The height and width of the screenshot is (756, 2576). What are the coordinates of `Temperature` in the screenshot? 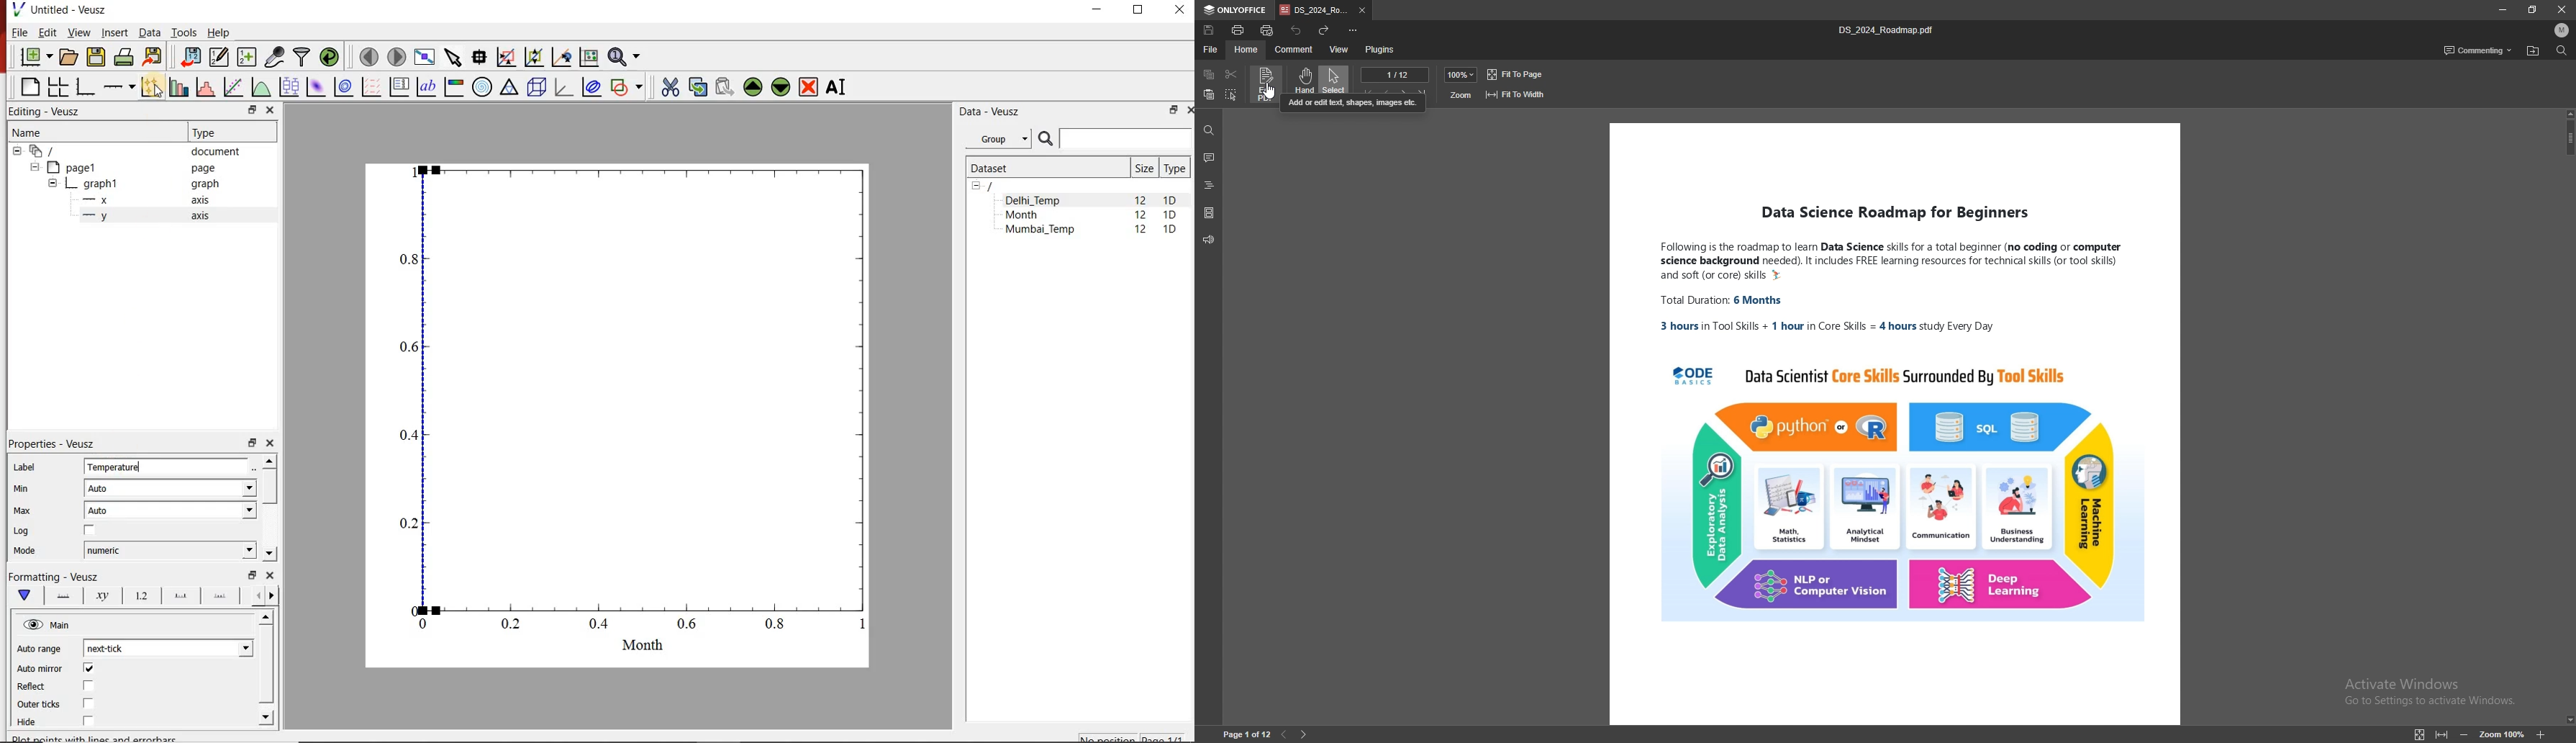 It's located at (171, 468).